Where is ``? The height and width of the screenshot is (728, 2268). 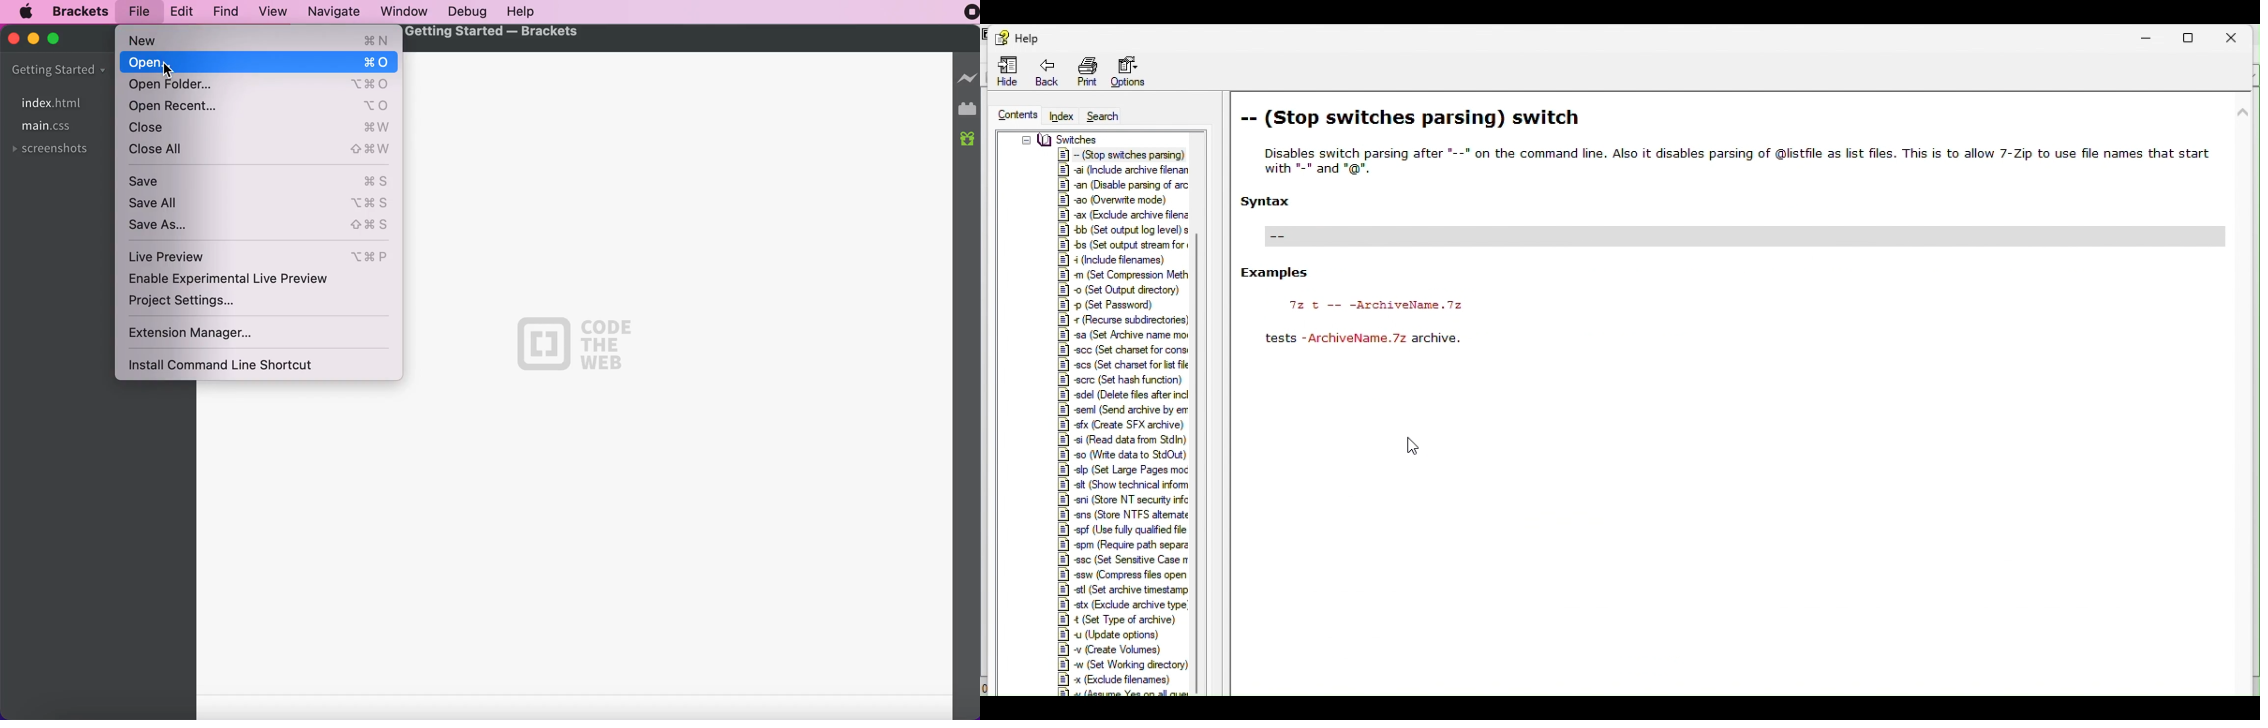
 is located at coordinates (1128, 275).